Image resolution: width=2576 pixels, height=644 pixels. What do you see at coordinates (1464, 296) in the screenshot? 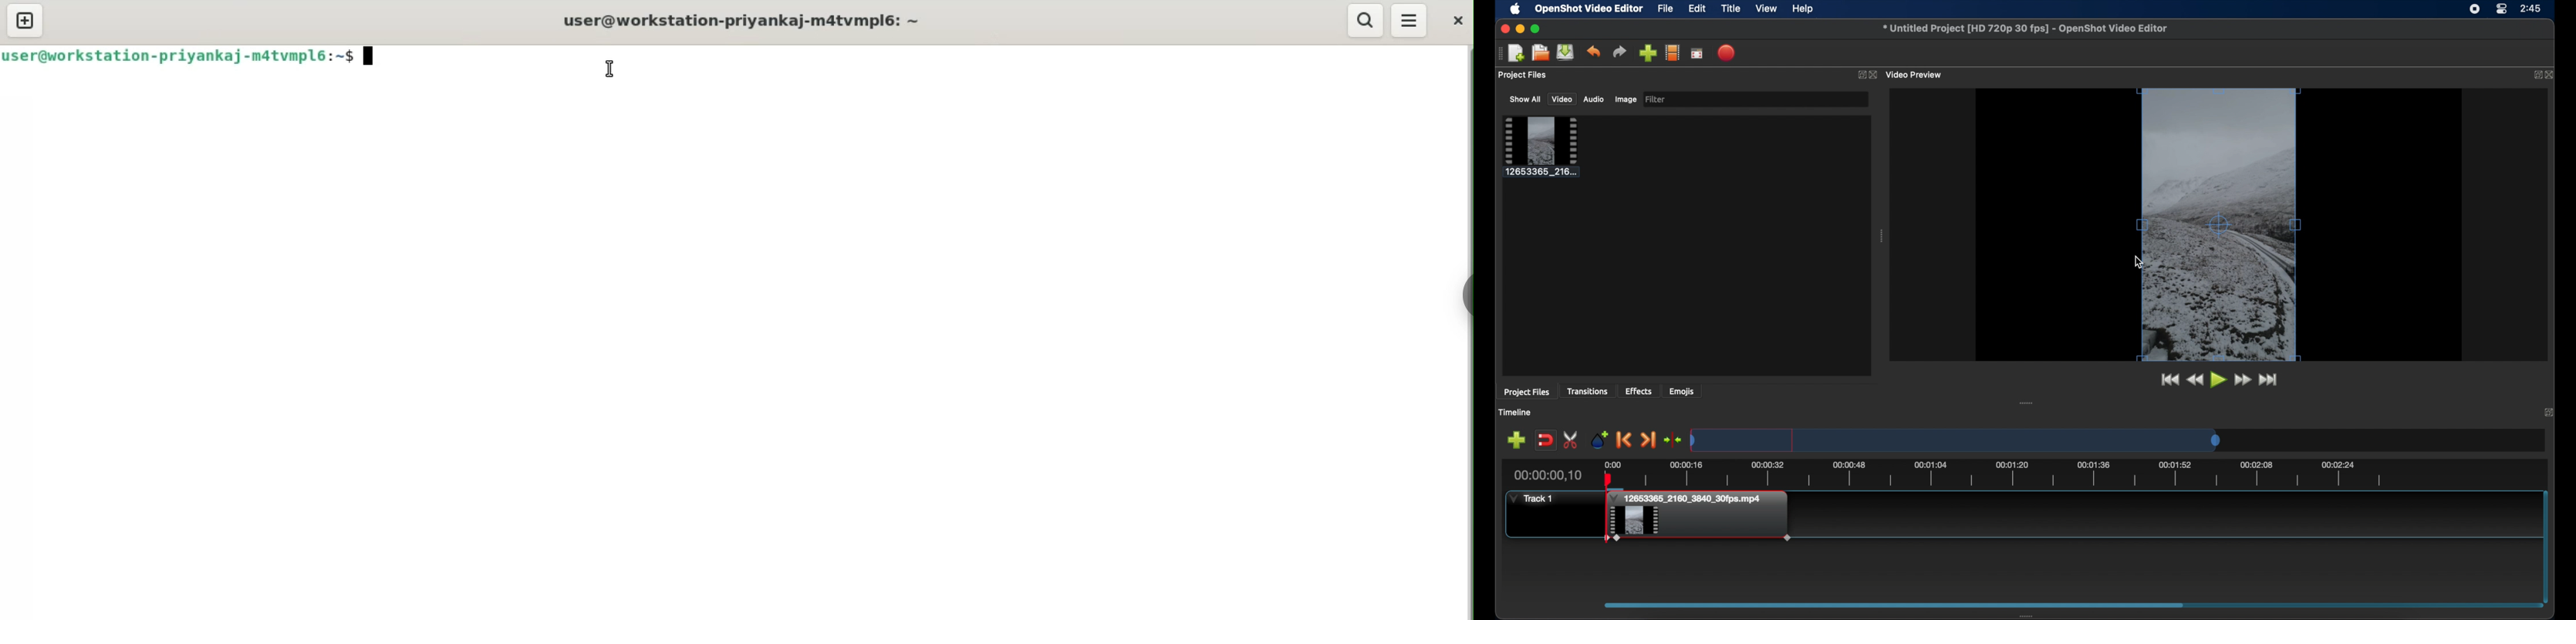
I see `sidebar` at bounding box center [1464, 296].